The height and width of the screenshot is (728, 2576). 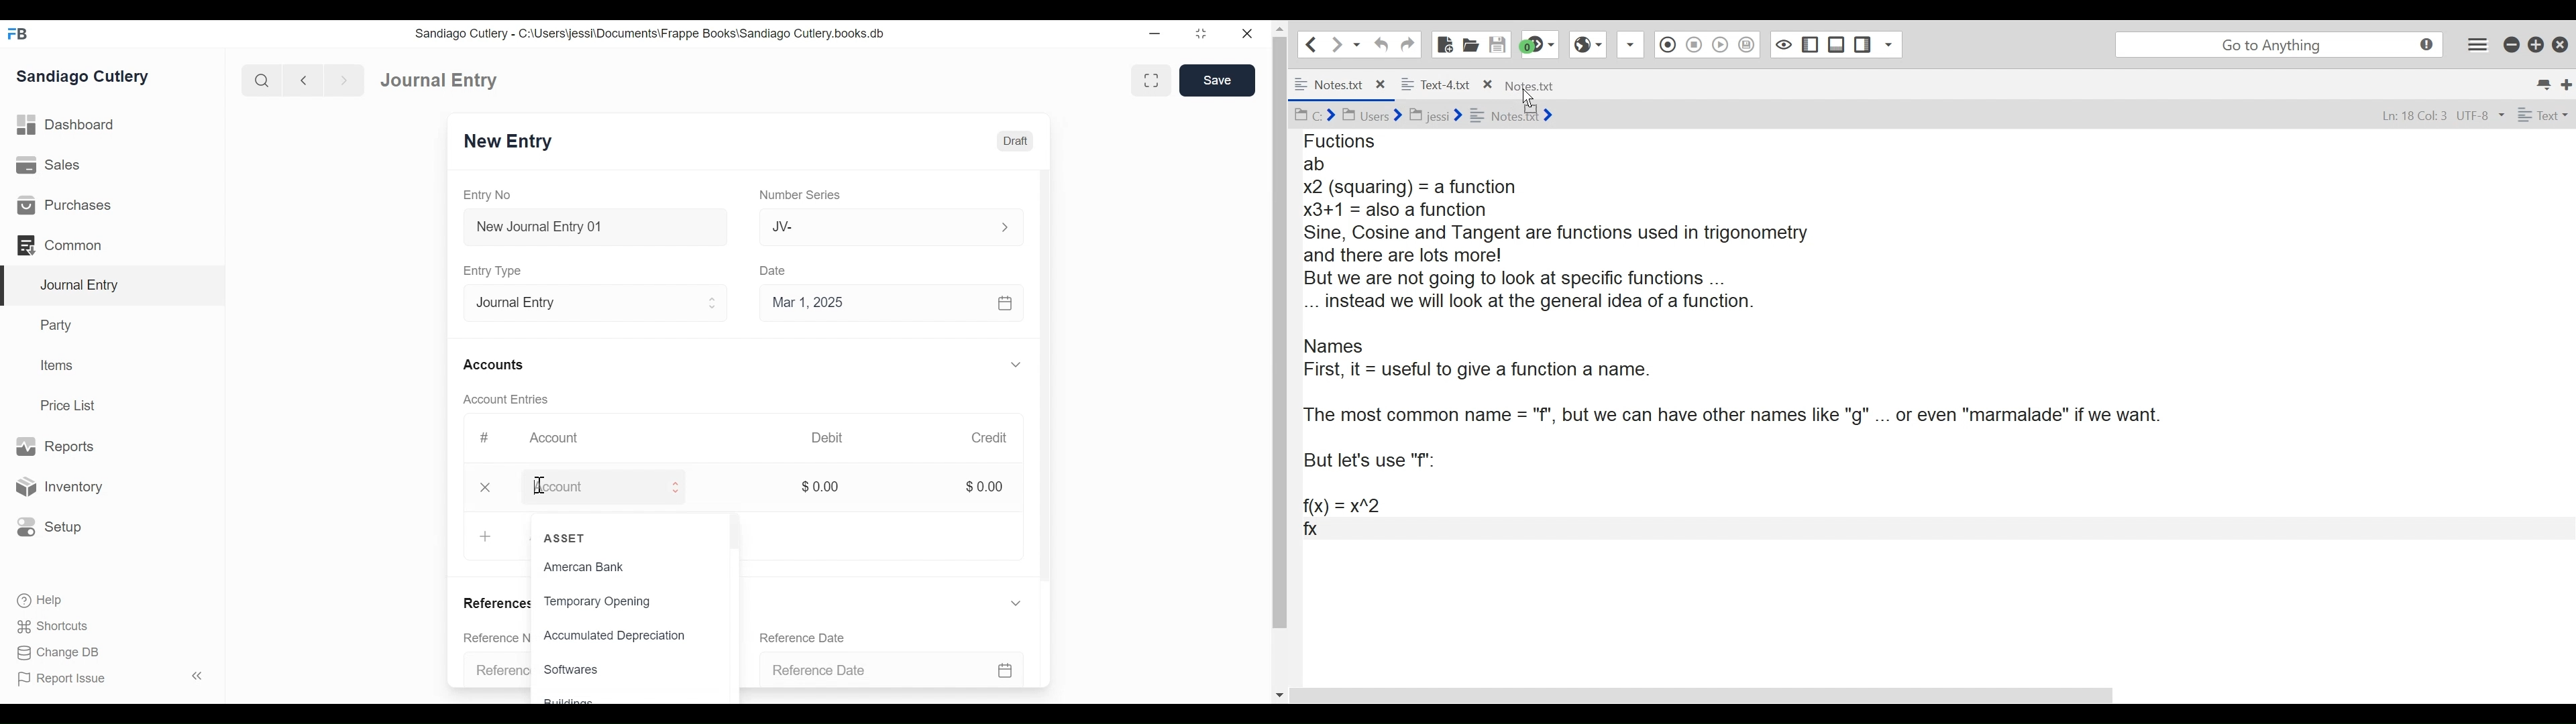 What do you see at coordinates (1024, 603) in the screenshot?
I see `expand/collapse` at bounding box center [1024, 603].